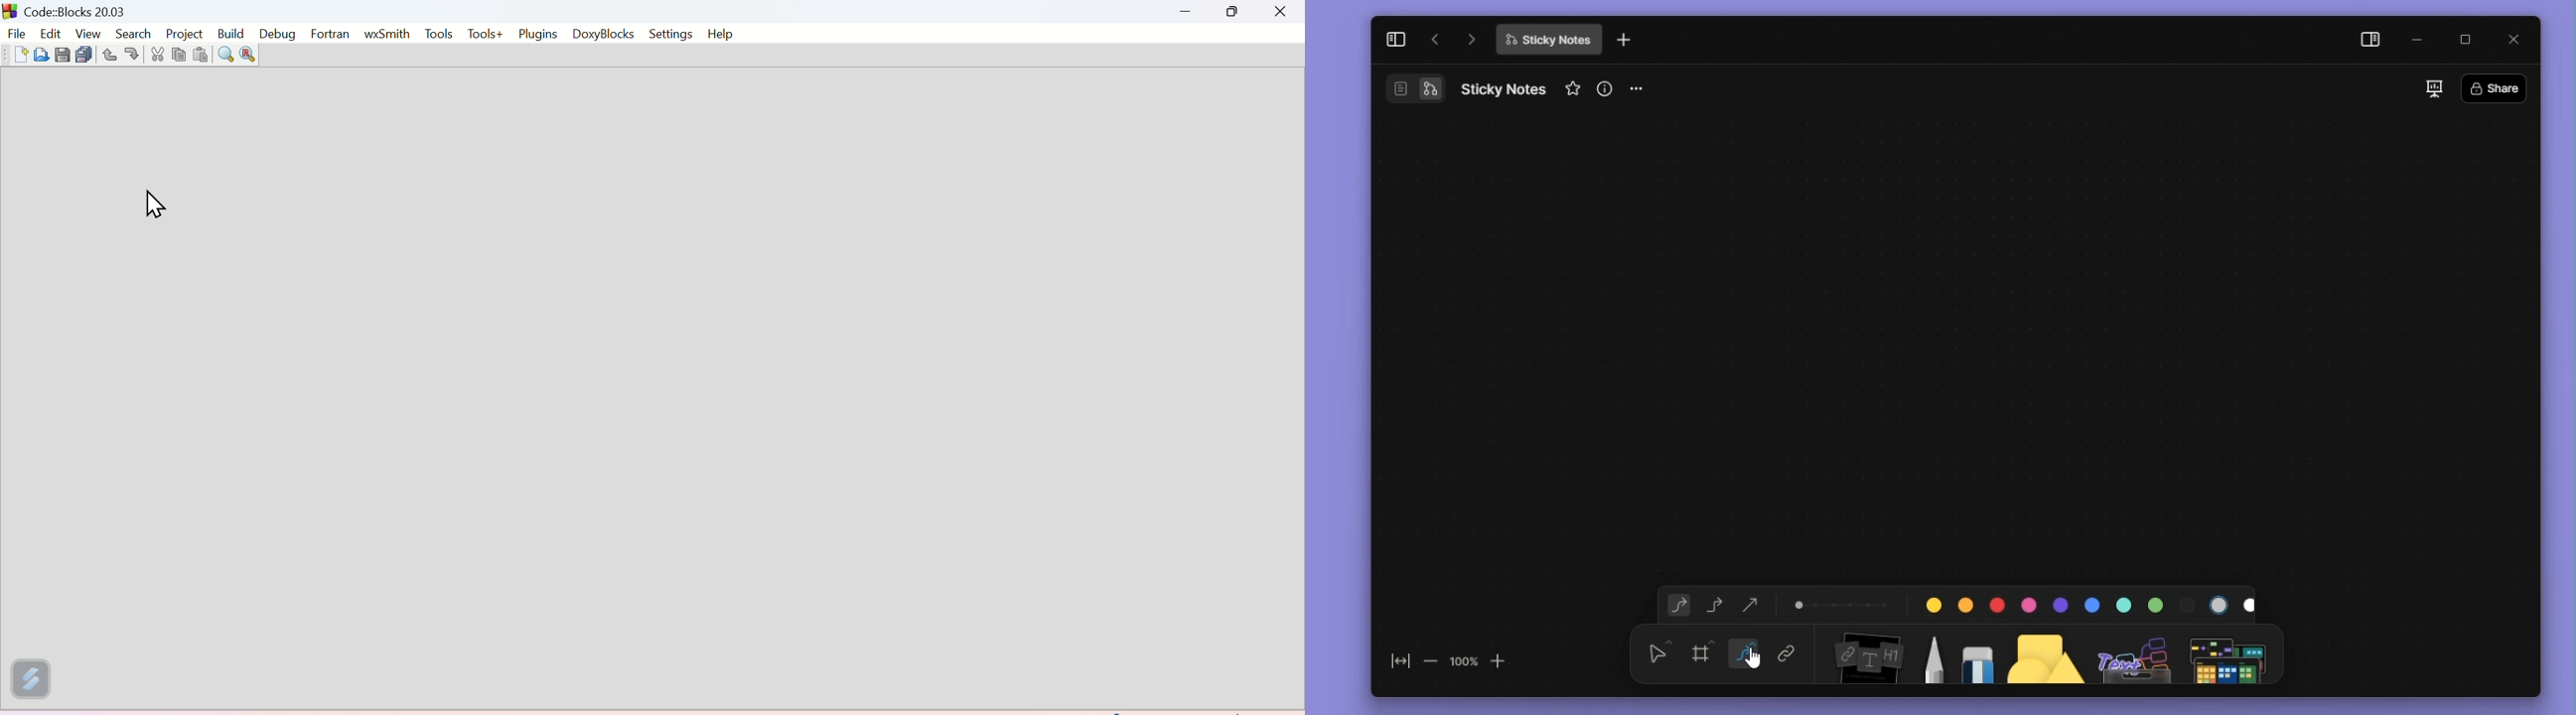  I want to click on select, so click(1658, 651).